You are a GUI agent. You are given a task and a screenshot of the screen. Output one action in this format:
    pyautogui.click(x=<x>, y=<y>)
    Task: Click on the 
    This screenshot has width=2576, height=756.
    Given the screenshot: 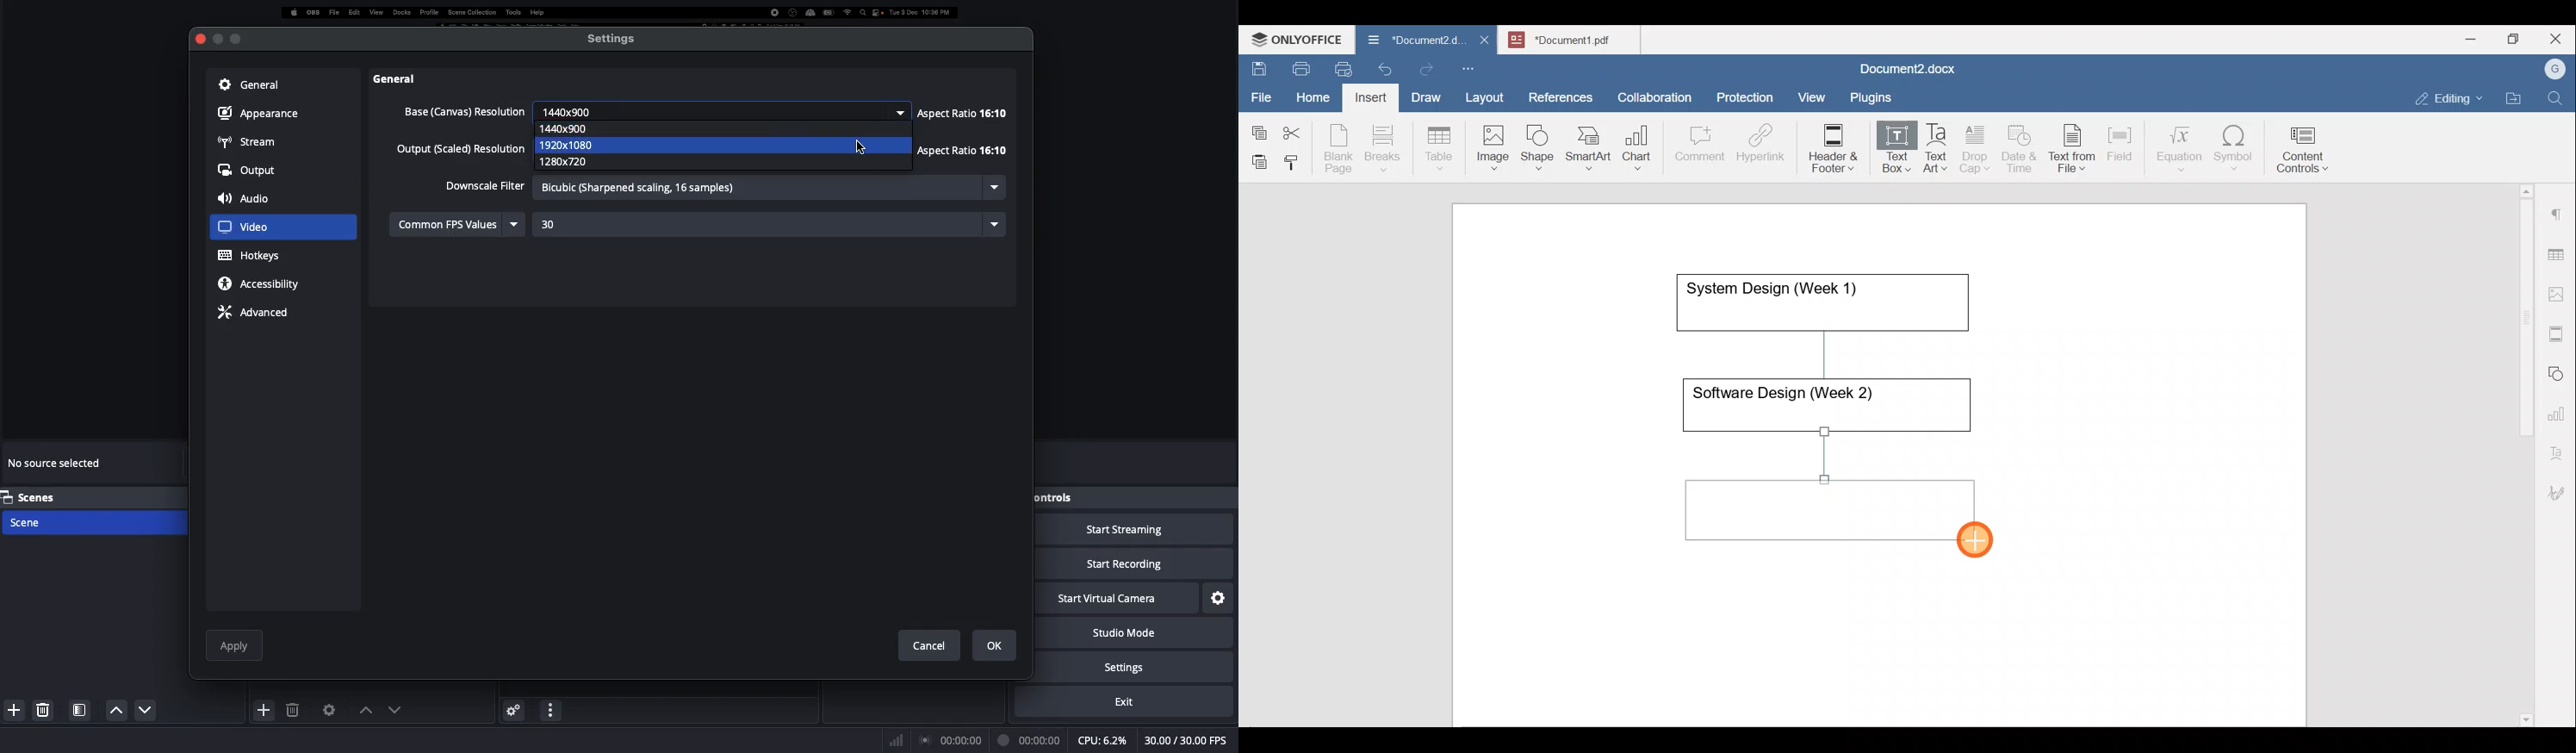 What is the action you would take?
    pyautogui.click(x=405, y=78)
    